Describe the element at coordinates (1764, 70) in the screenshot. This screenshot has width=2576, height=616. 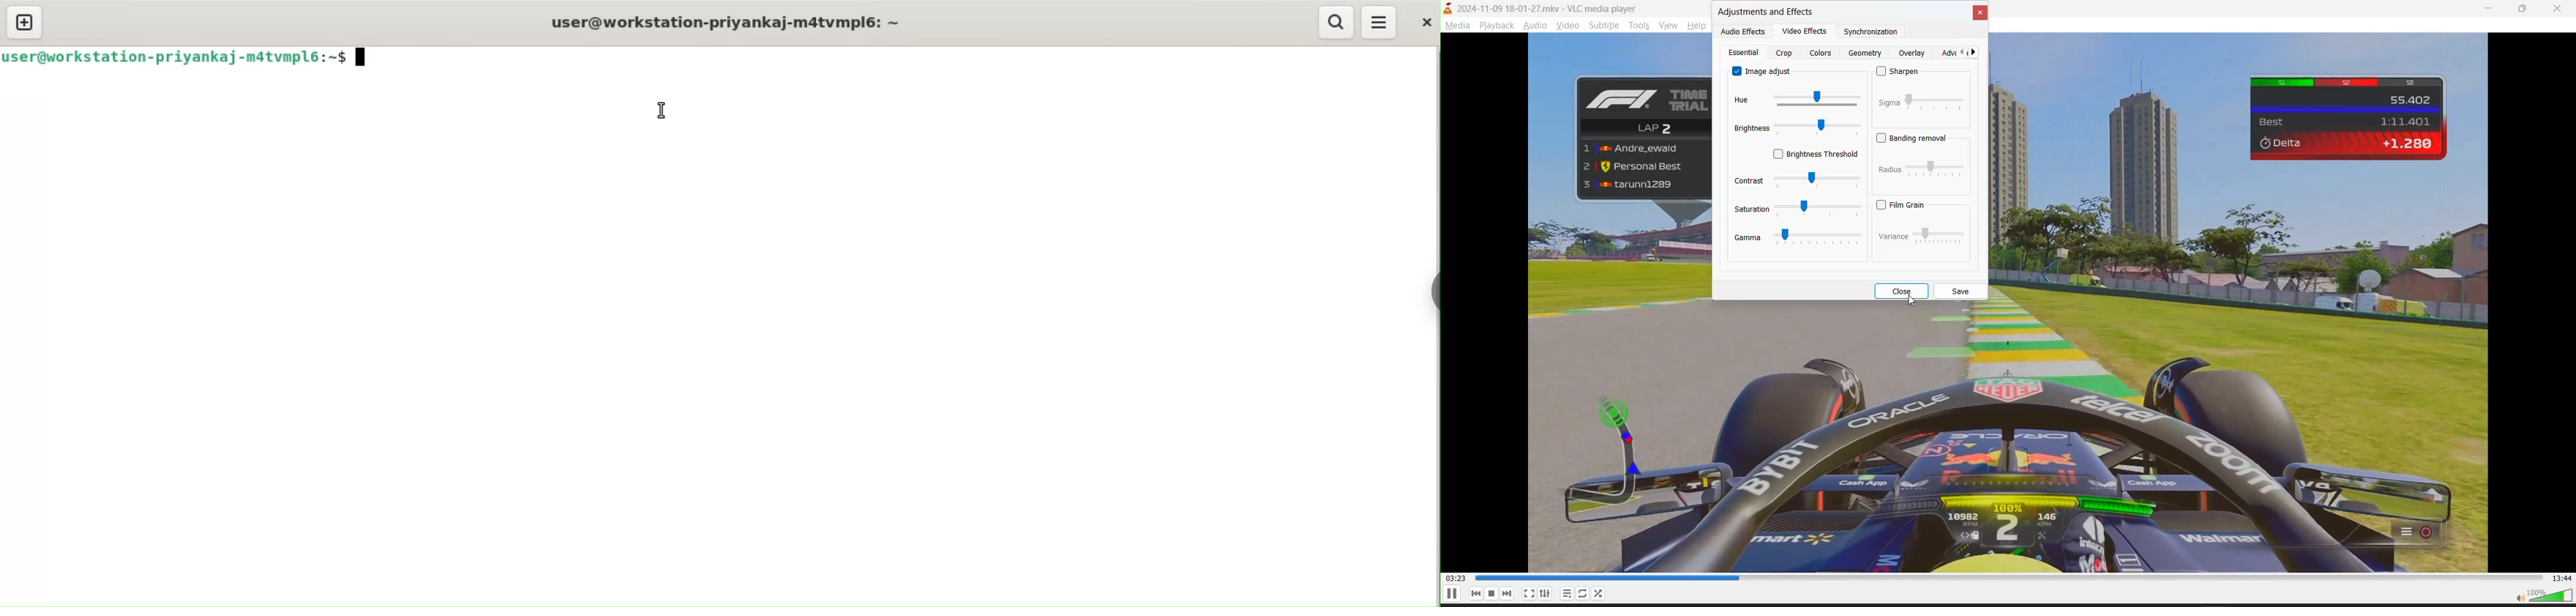
I see `image adjust` at that location.